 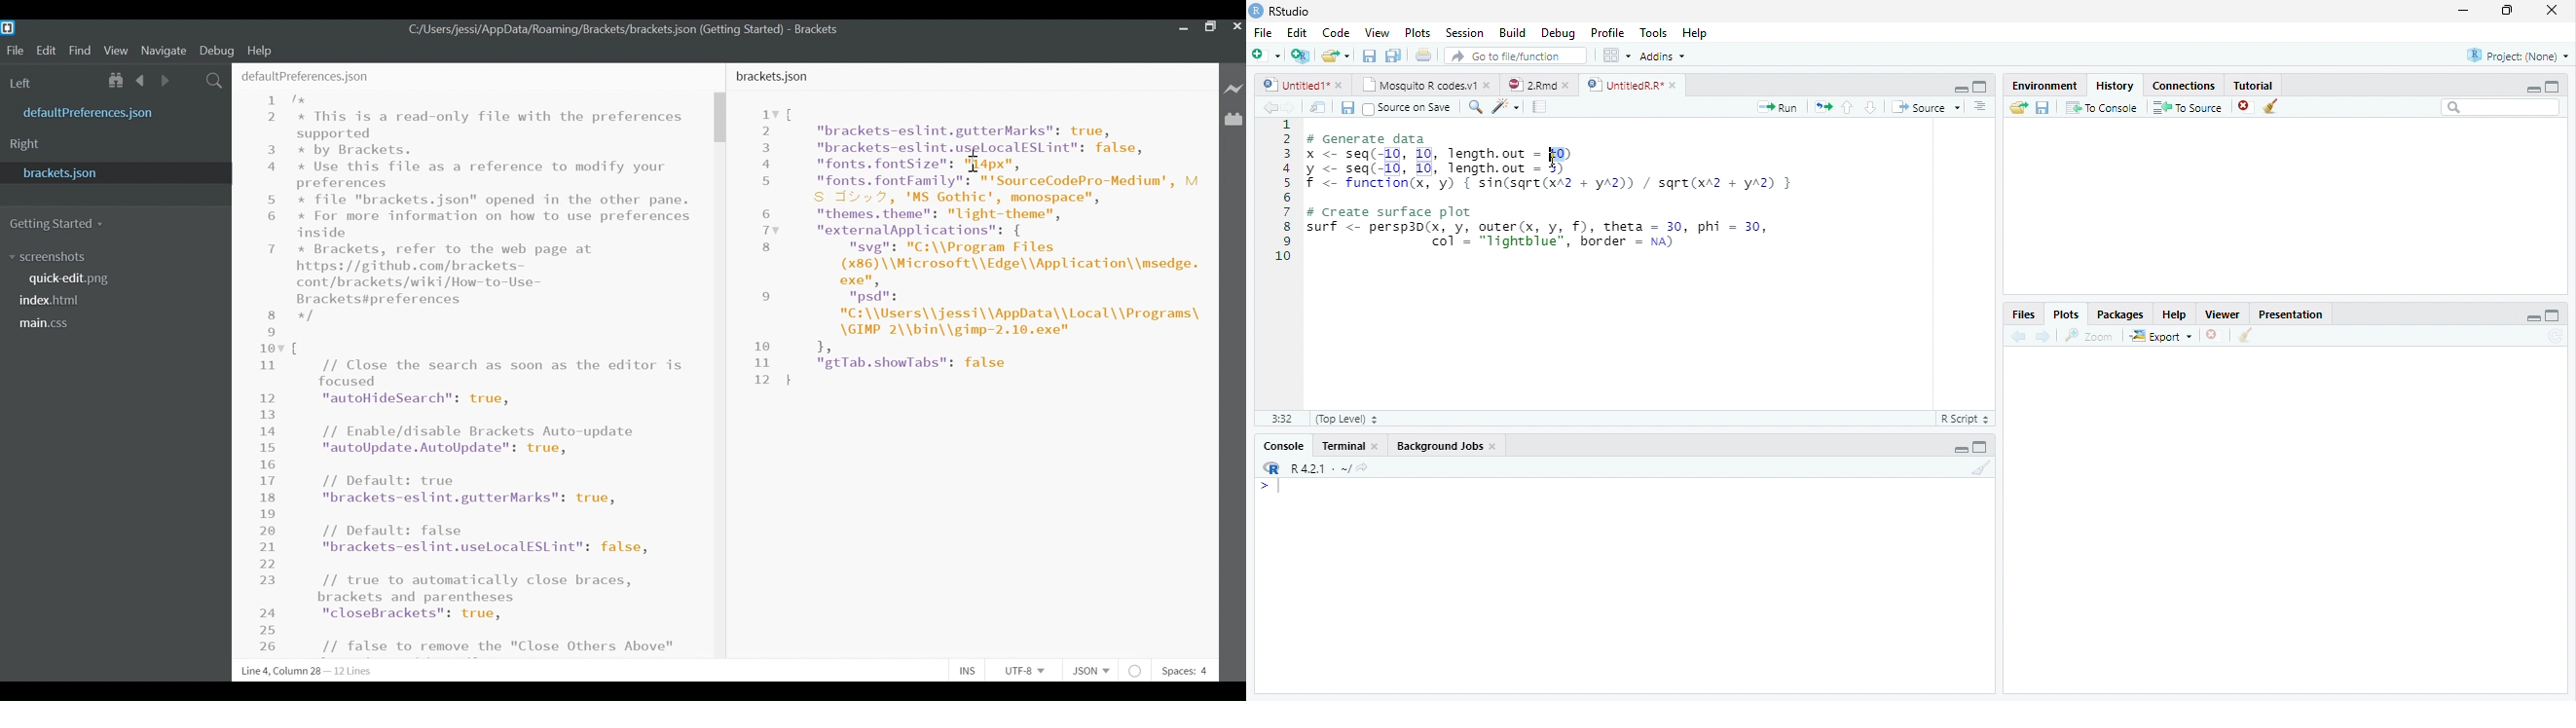 I want to click on Viewer, so click(x=2222, y=314).